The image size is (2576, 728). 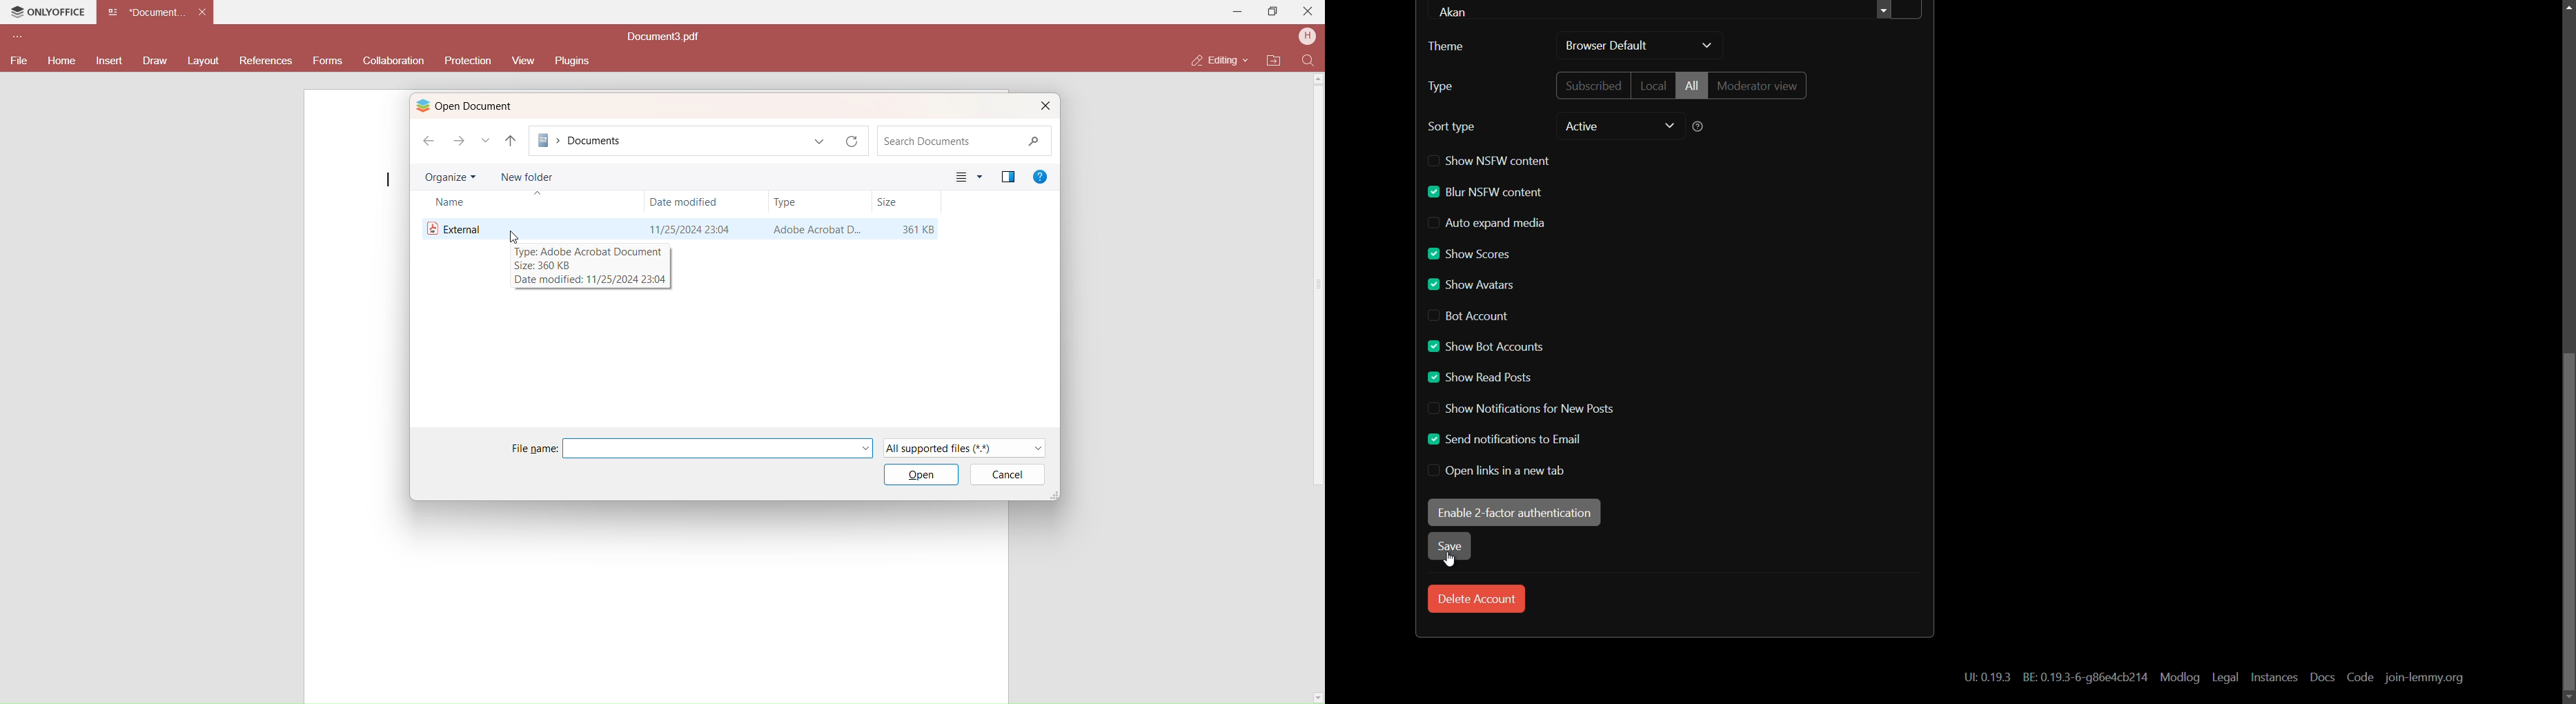 What do you see at coordinates (486, 141) in the screenshot?
I see `recent locations` at bounding box center [486, 141].